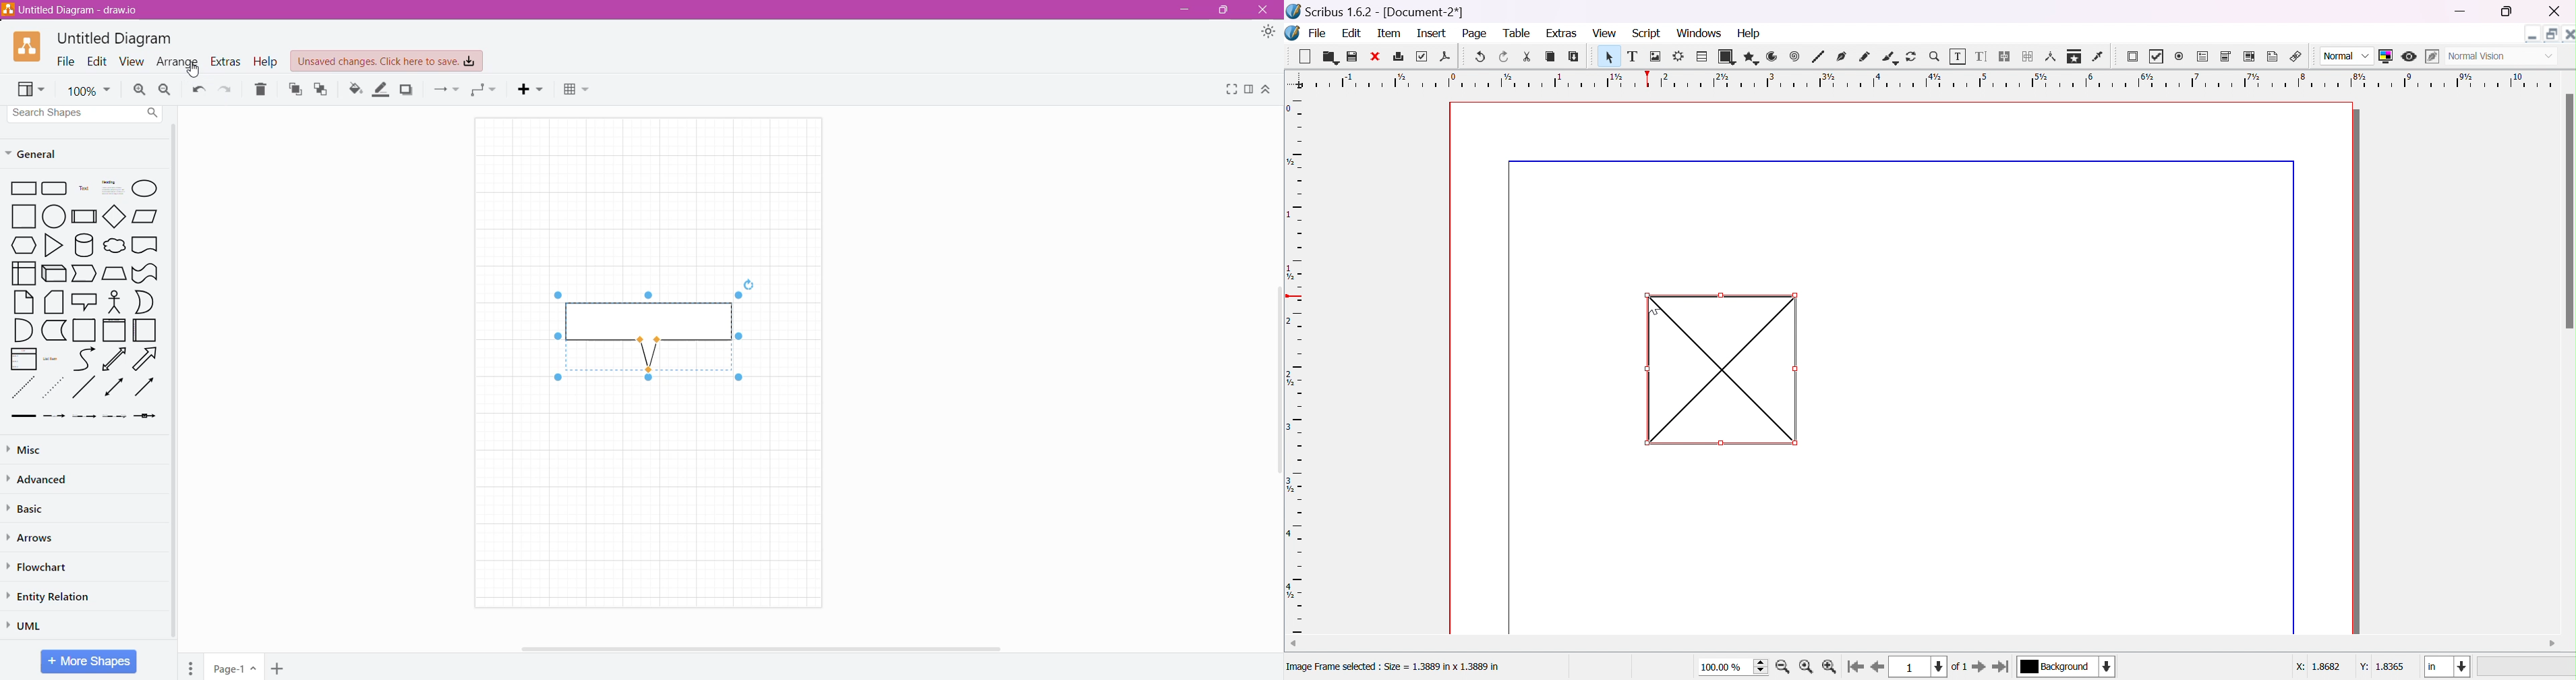 Image resolution: width=2576 pixels, height=700 pixels. What do you see at coordinates (1925, 79) in the screenshot?
I see `ruler` at bounding box center [1925, 79].